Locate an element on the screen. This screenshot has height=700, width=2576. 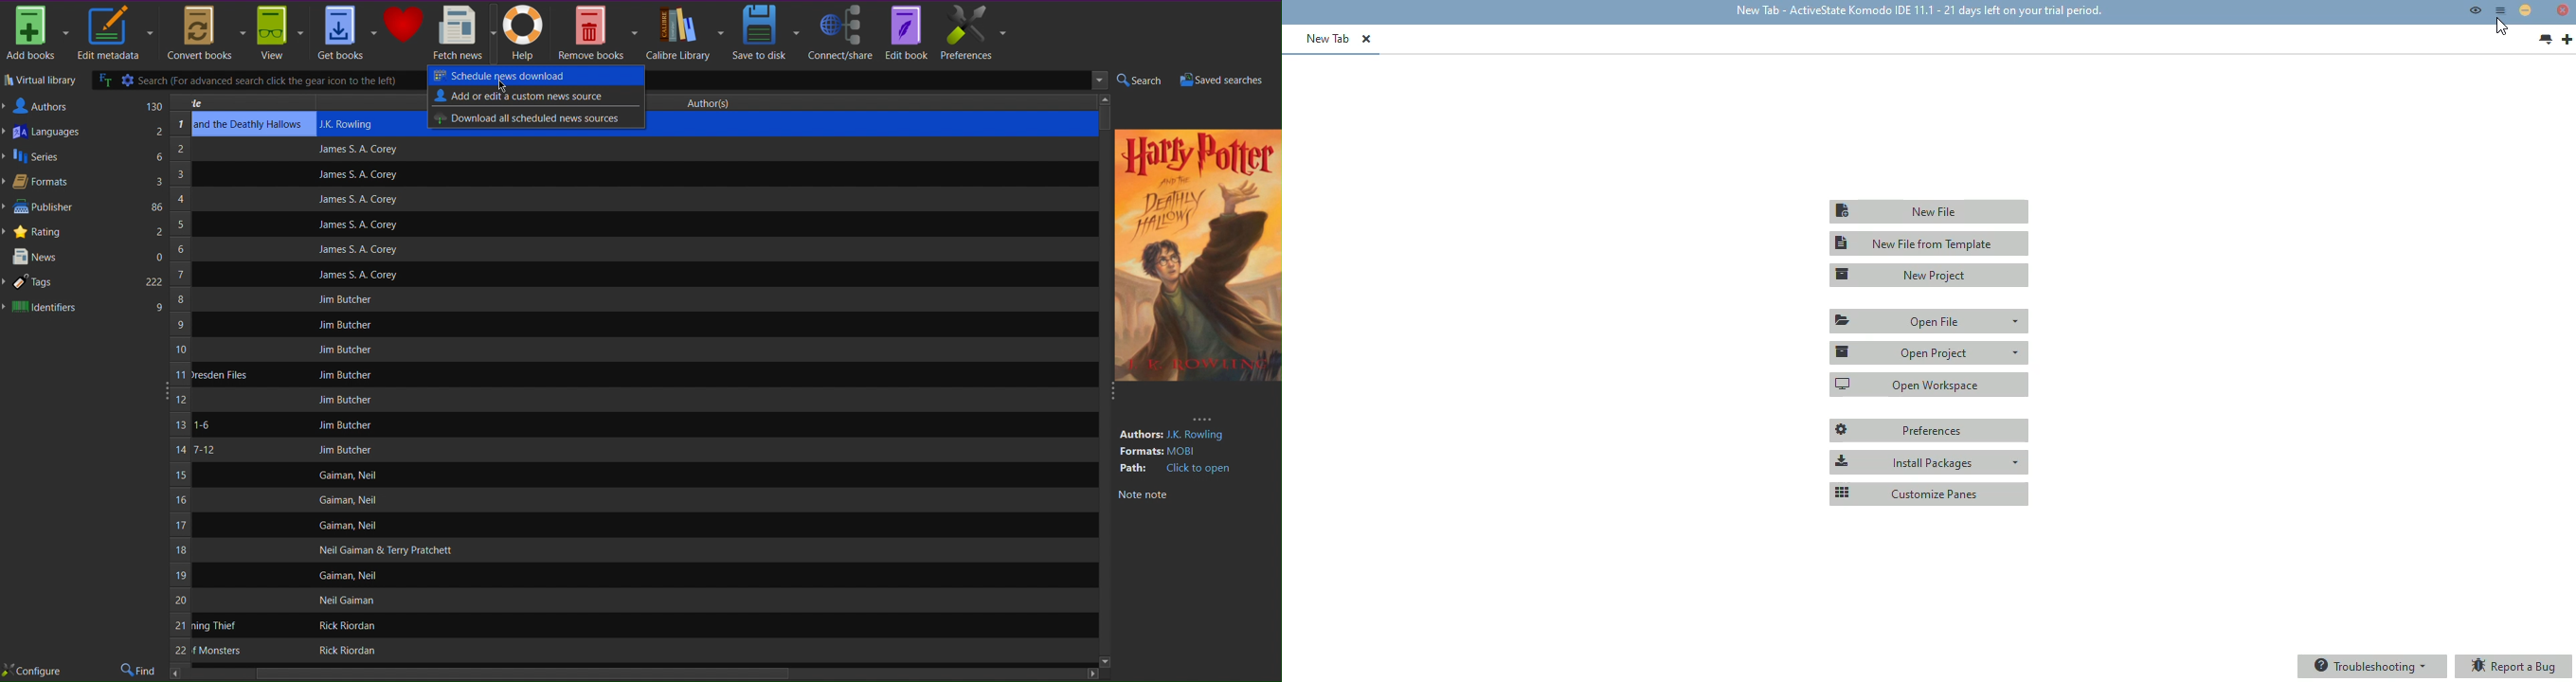
 MOBI is located at coordinates (1188, 451).